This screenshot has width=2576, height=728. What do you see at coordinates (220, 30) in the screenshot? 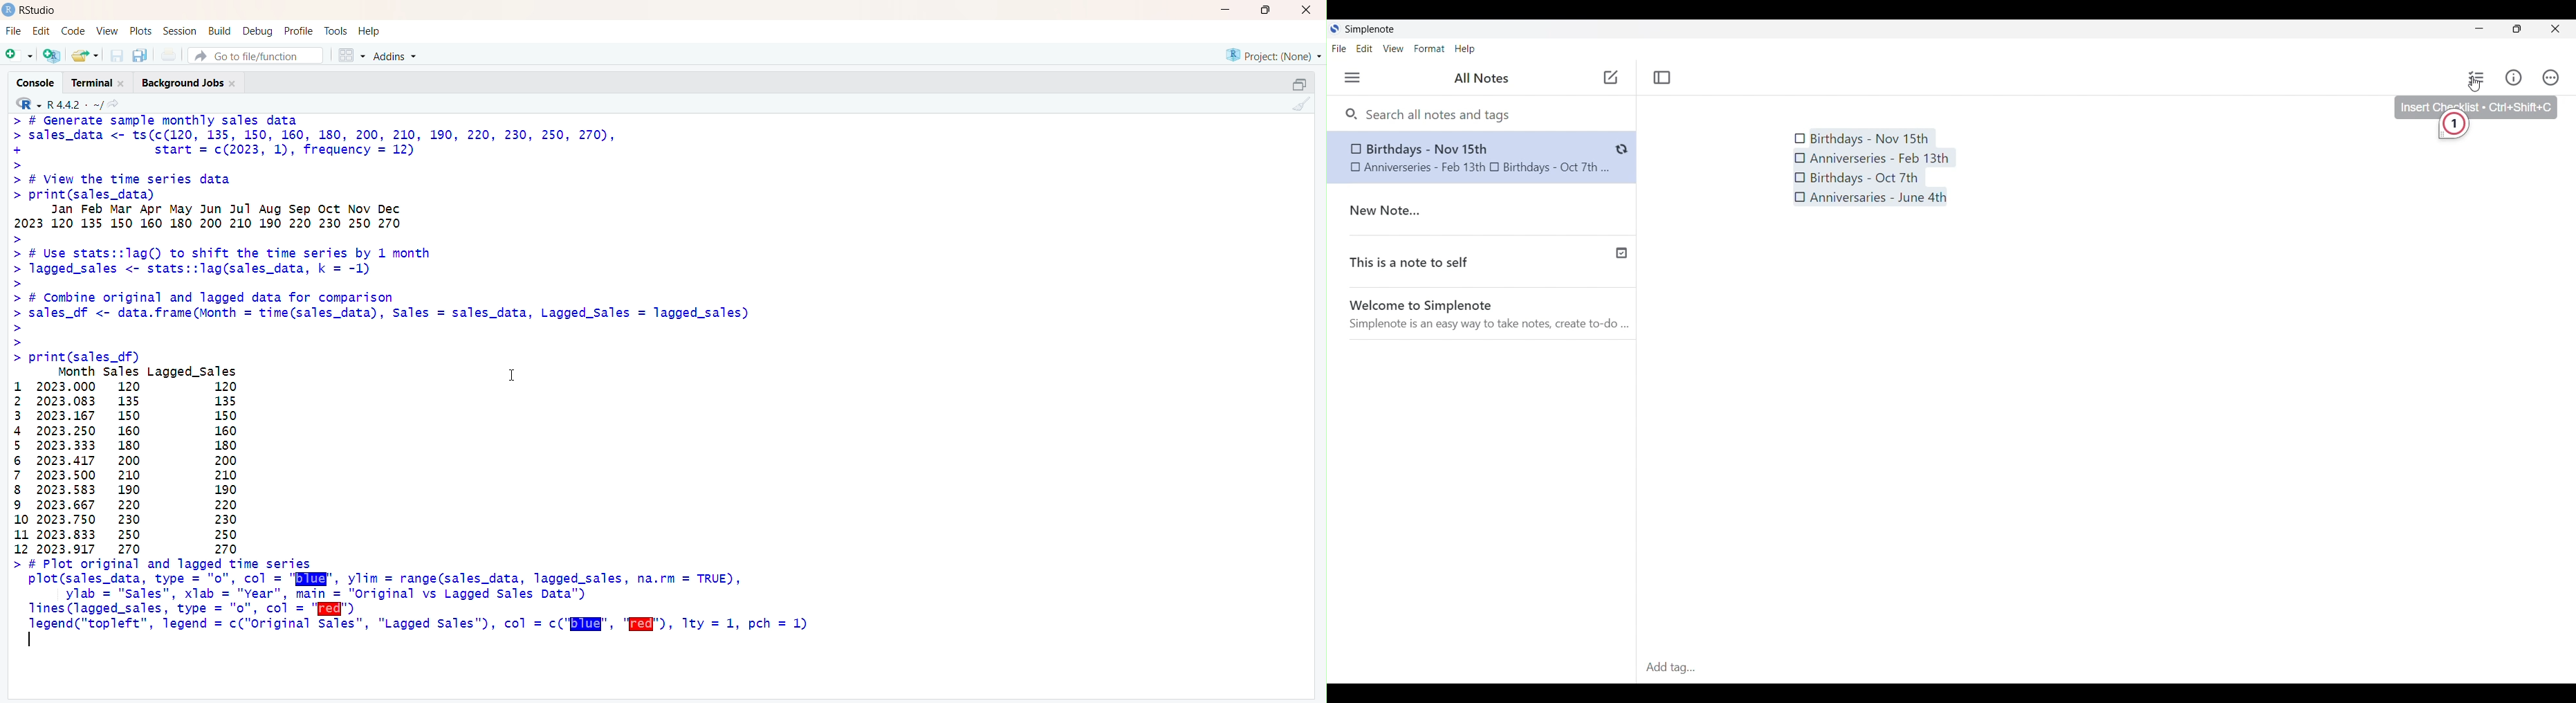
I see `build` at bounding box center [220, 30].